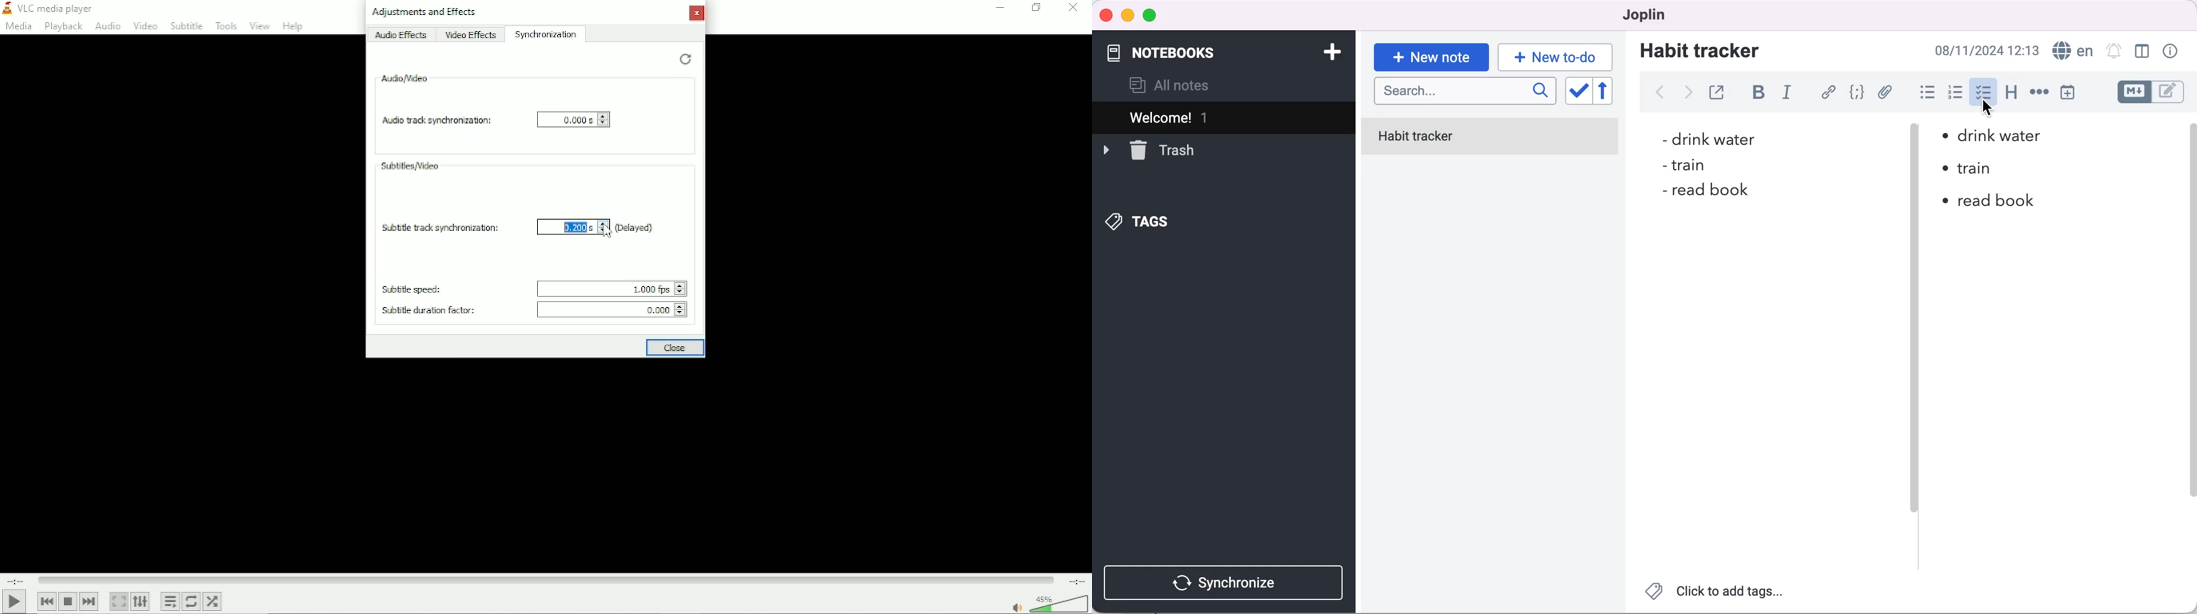 Image resolution: width=2212 pixels, height=616 pixels. What do you see at coordinates (1915, 341) in the screenshot?
I see `vertical slider` at bounding box center [1915, 341].